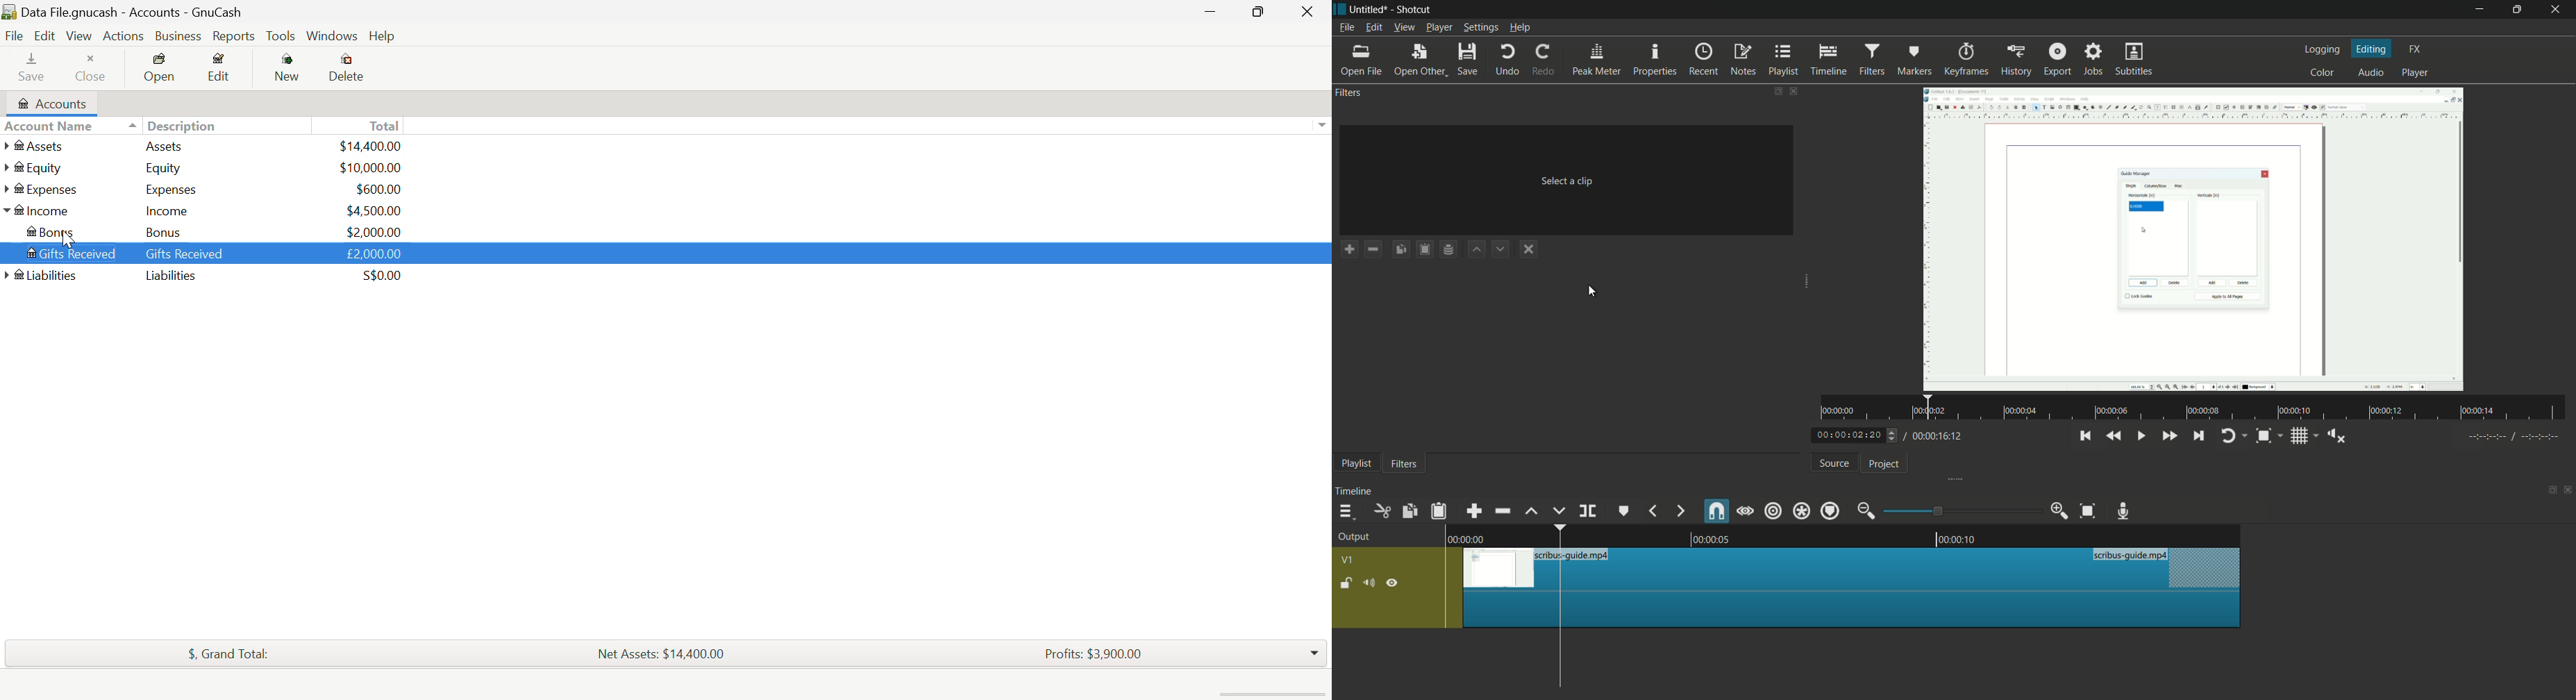 The width and height of the screenshot is (2576, 700). What do you see at coordinates (160, 69) in the screenshot?
I see `Open` at bounding box center [160, 69].